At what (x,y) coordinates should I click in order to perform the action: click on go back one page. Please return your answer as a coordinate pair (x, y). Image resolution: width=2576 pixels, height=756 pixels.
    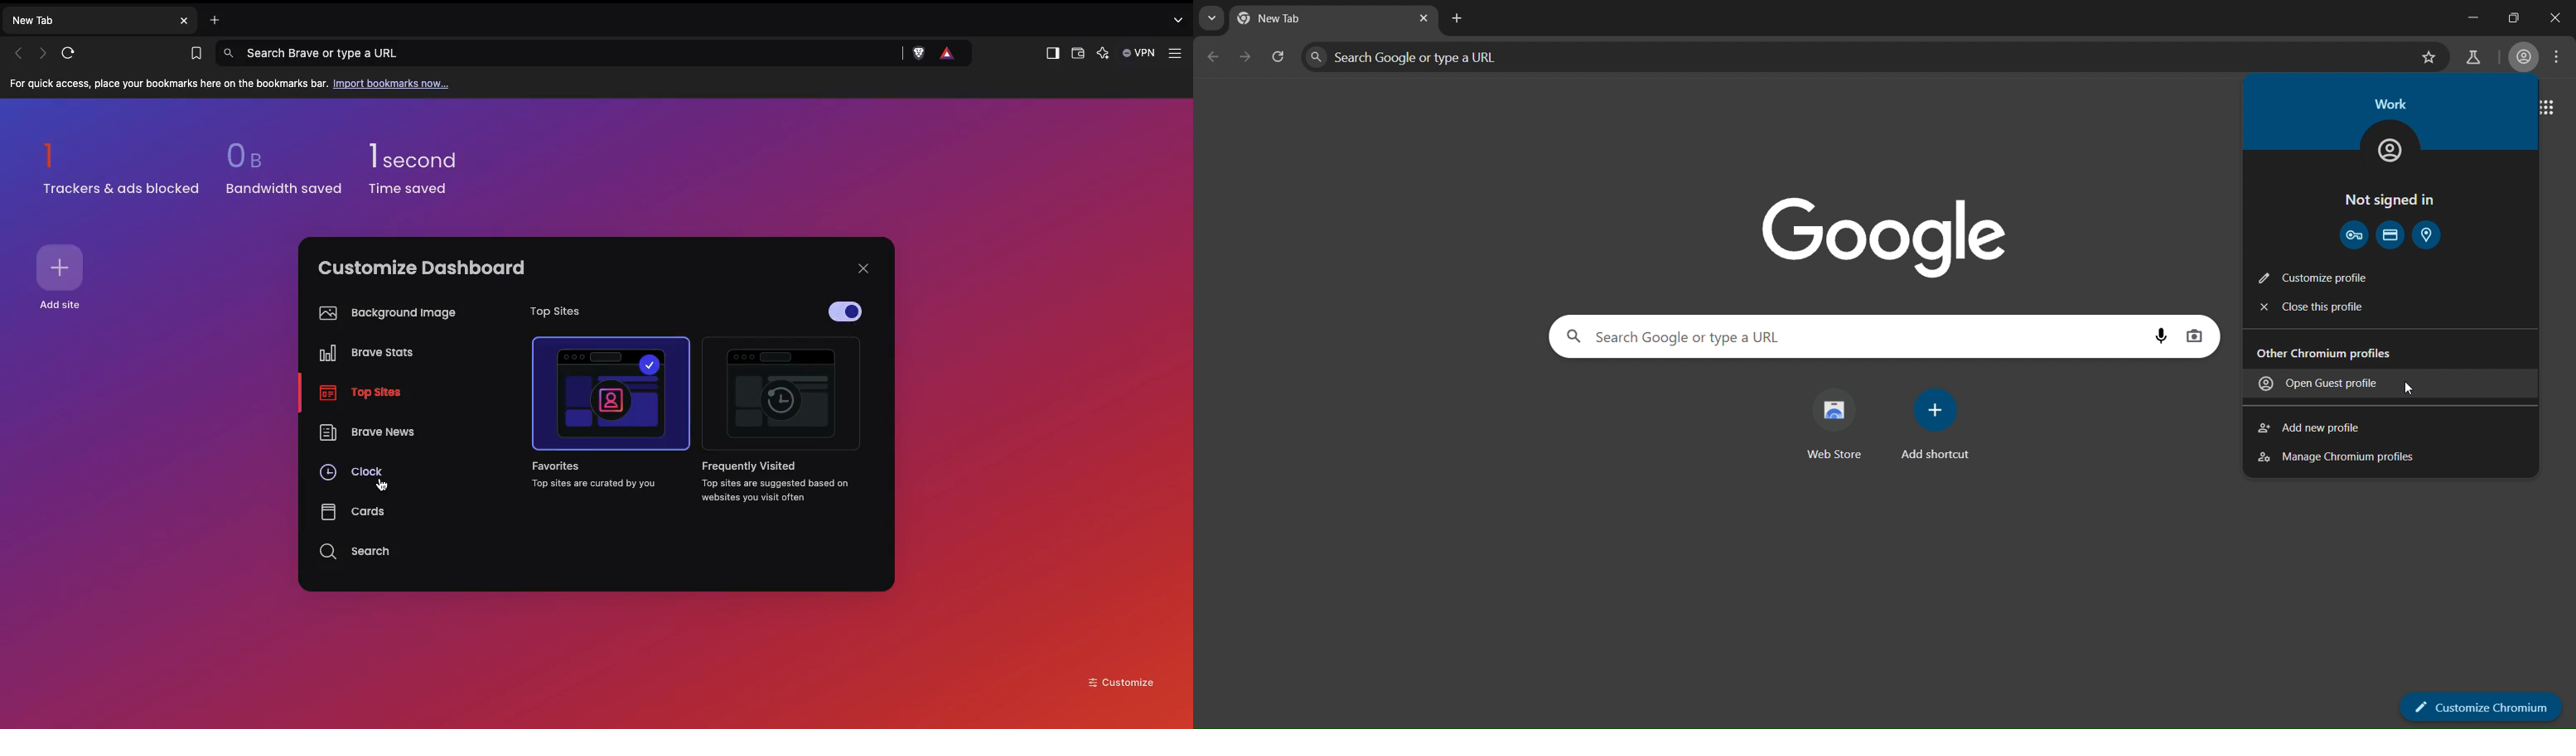
    Looking at the image, I should click on (1209, 58).